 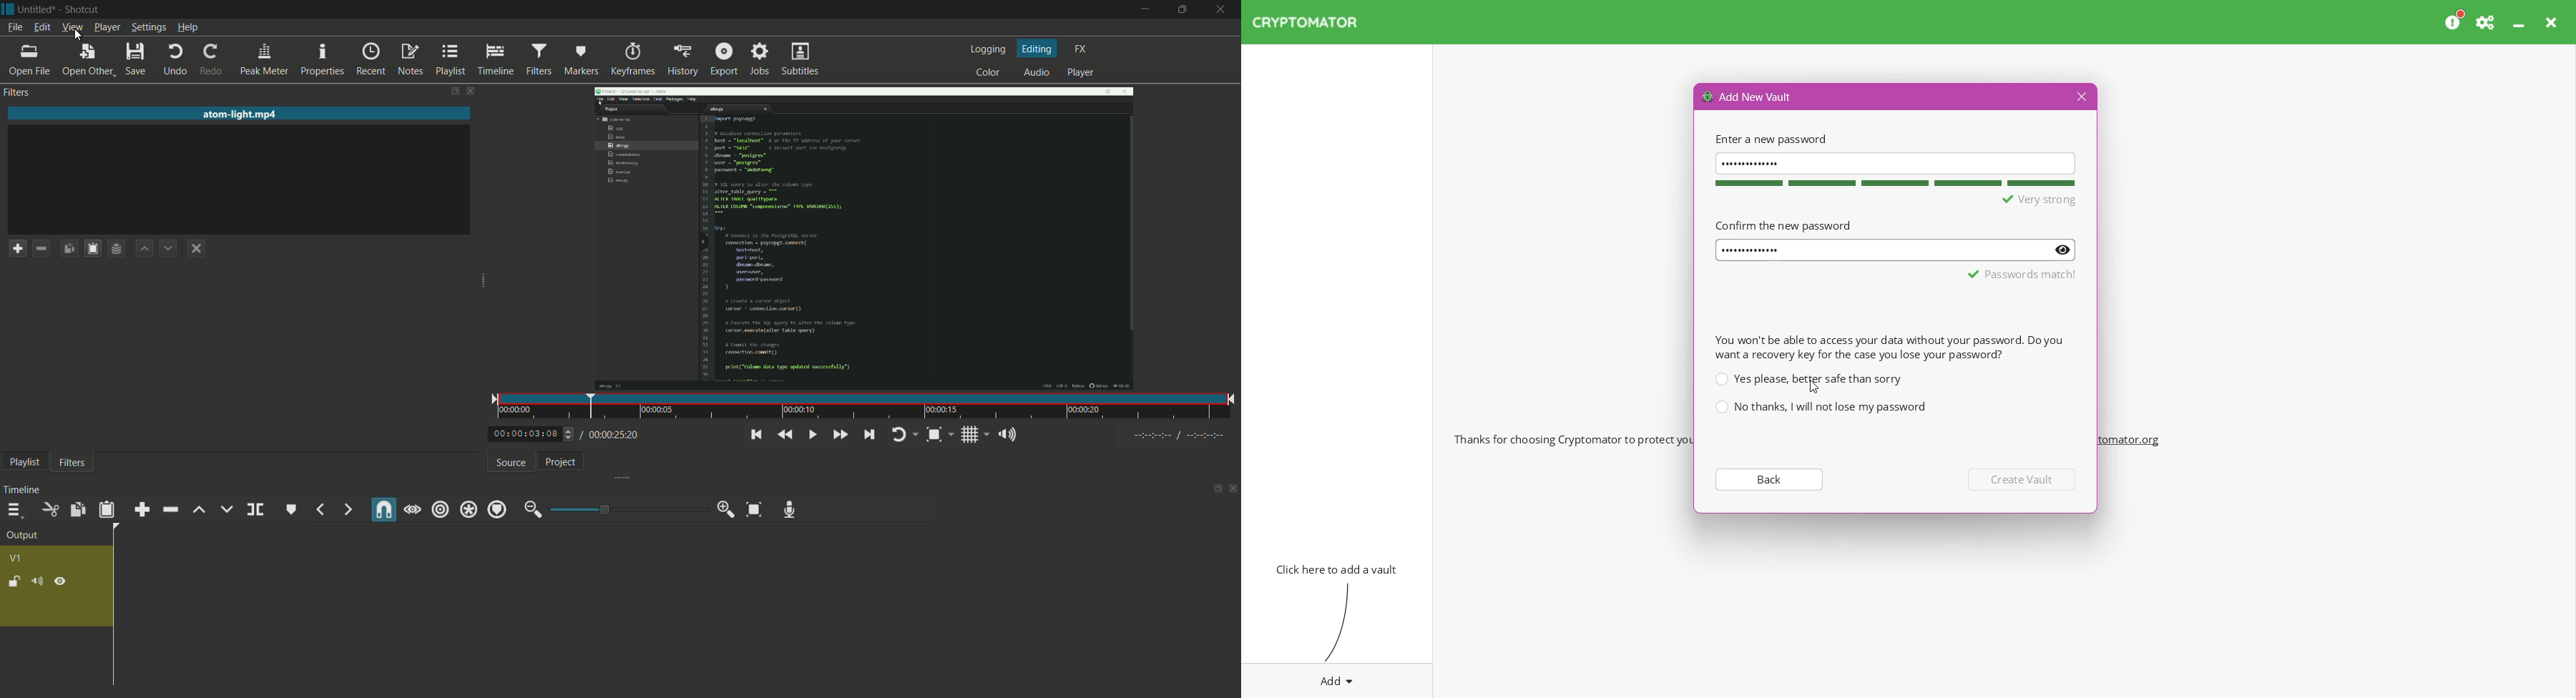 I want to click on close filters pane, so click(x=472, y=92).